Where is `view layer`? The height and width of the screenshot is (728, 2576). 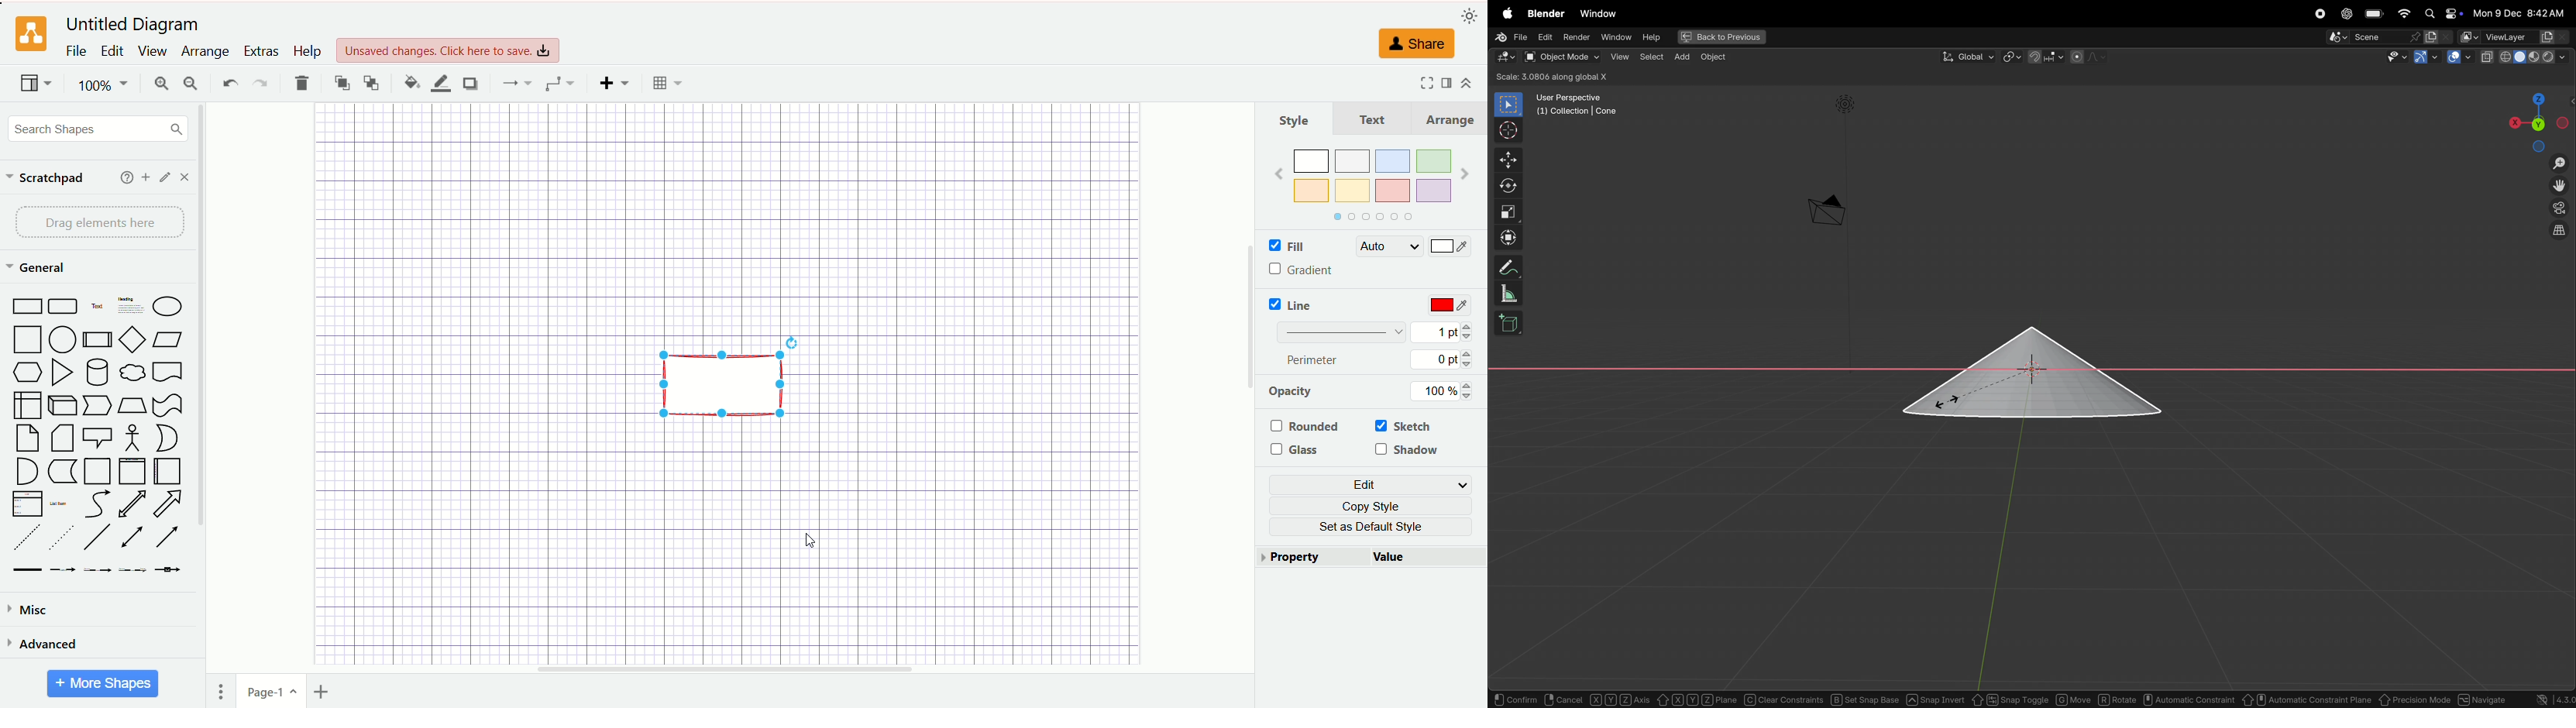 view layer is located at coordinates (2516, 35).